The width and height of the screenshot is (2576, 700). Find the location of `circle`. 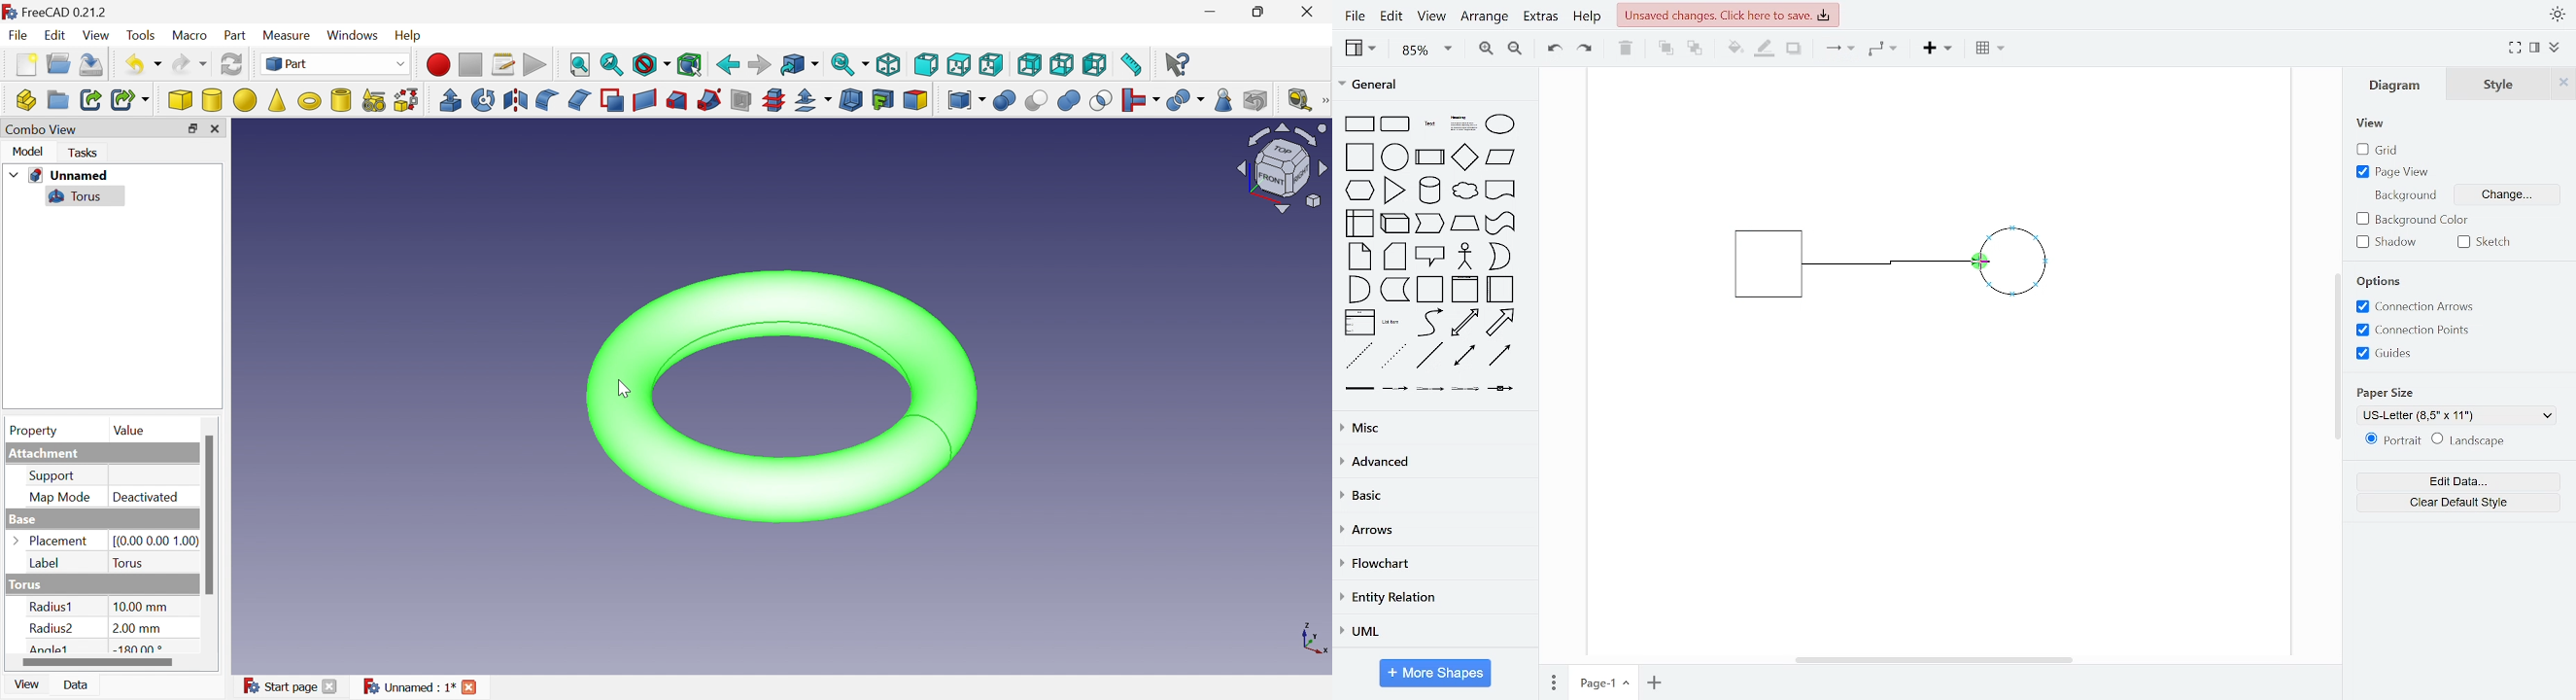

circle is located at coordinates (1395, 157).